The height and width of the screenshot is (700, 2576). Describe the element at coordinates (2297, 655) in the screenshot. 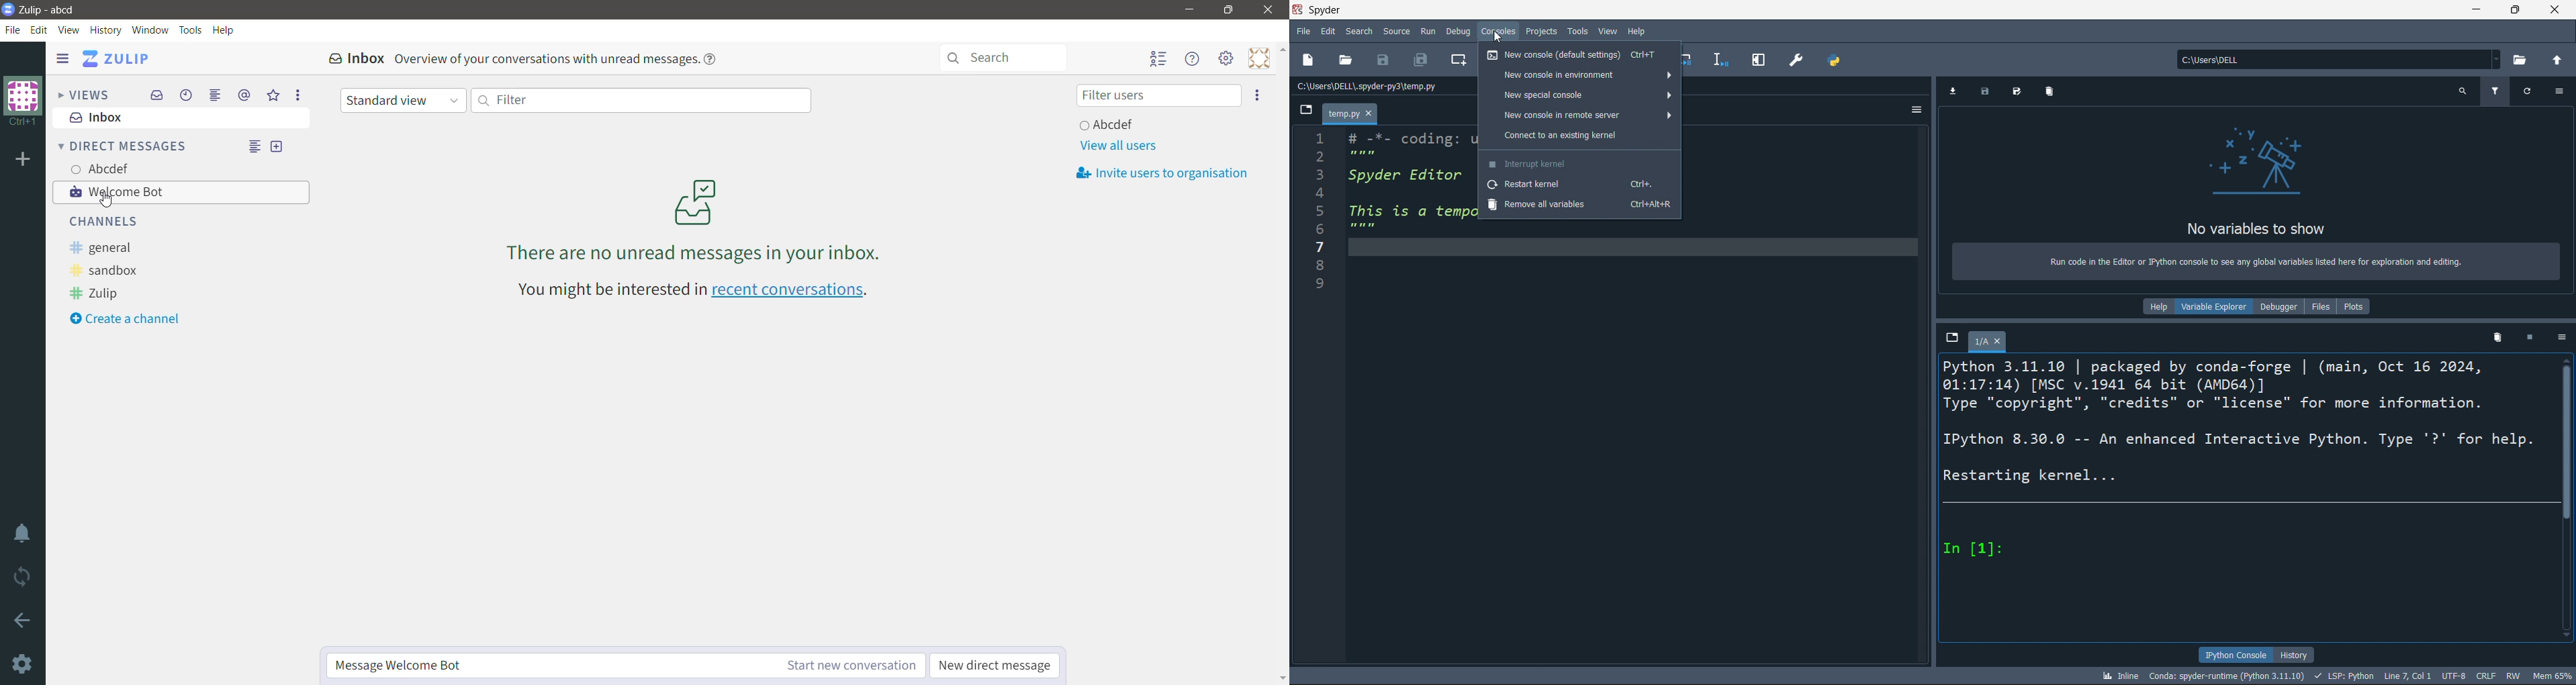

I see `history` at that location.